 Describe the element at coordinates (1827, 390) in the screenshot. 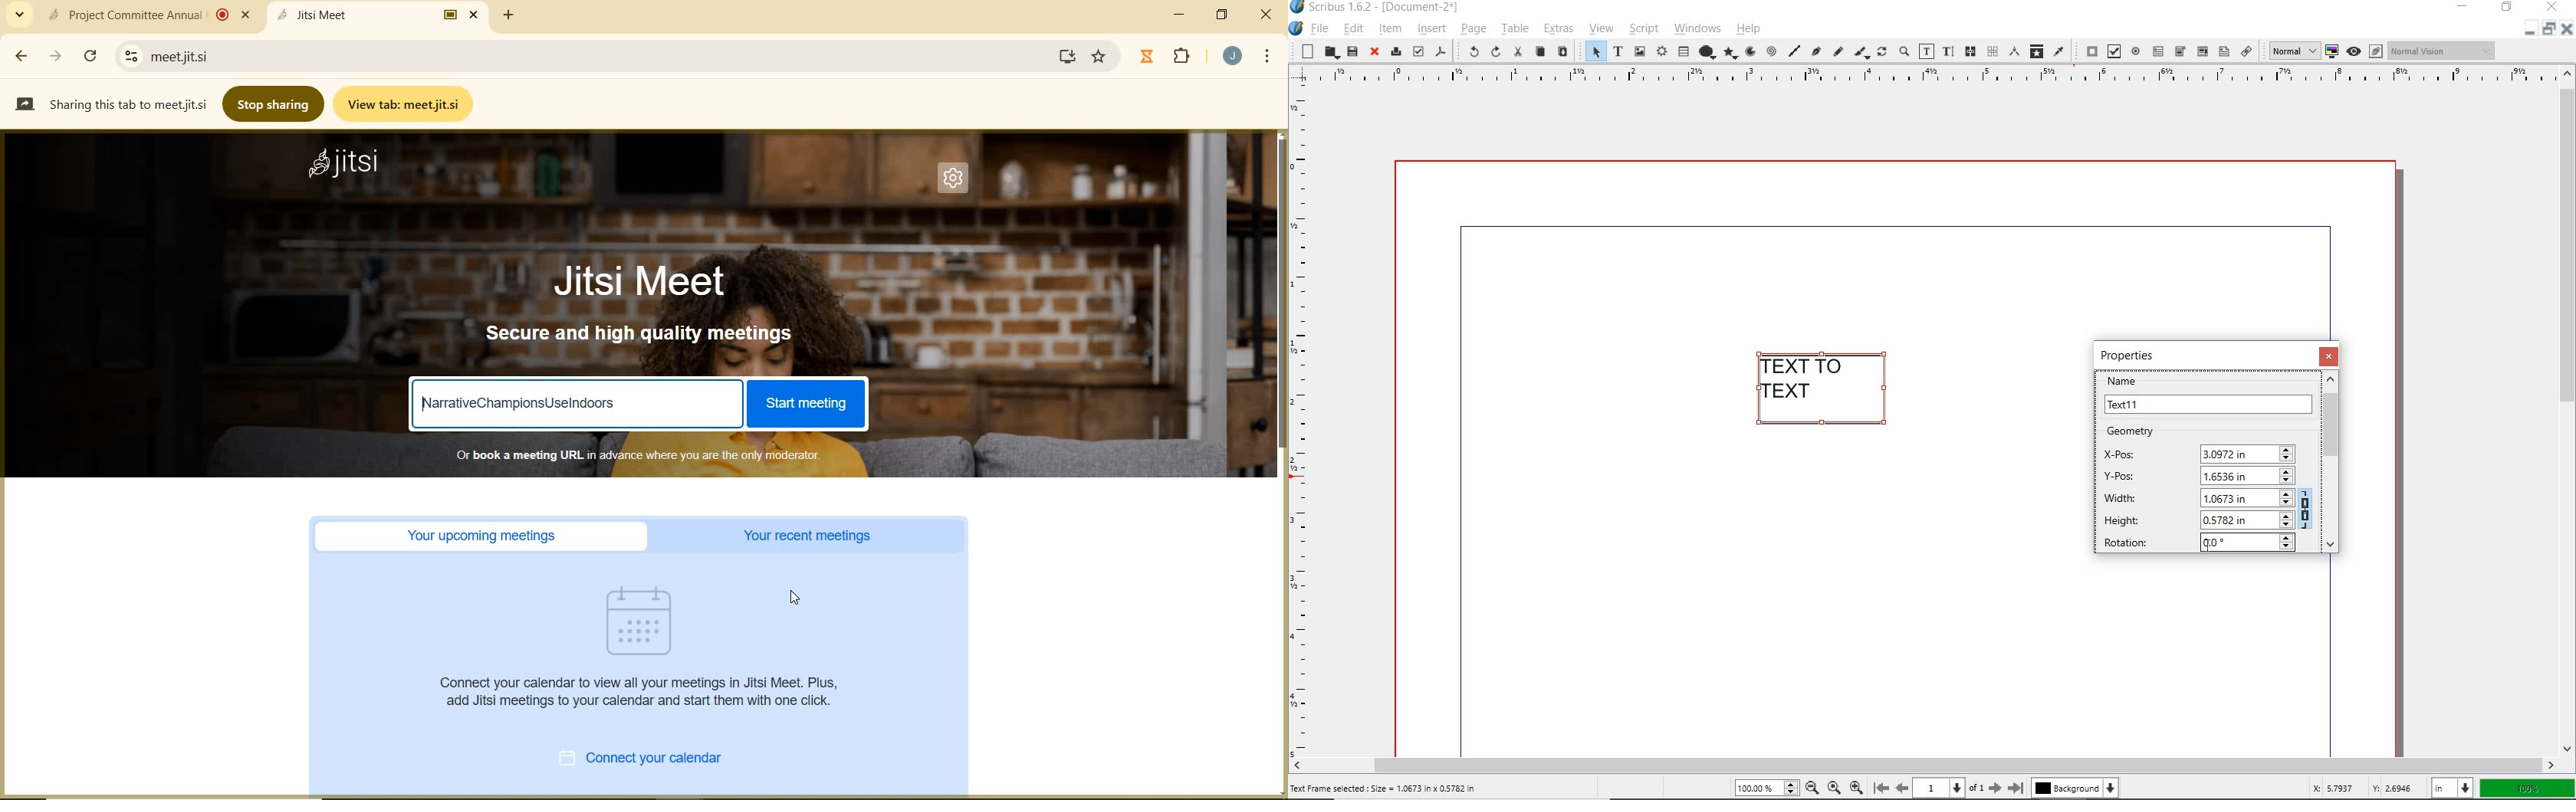

I see `TEXT FRAME SELECTED` at that location.